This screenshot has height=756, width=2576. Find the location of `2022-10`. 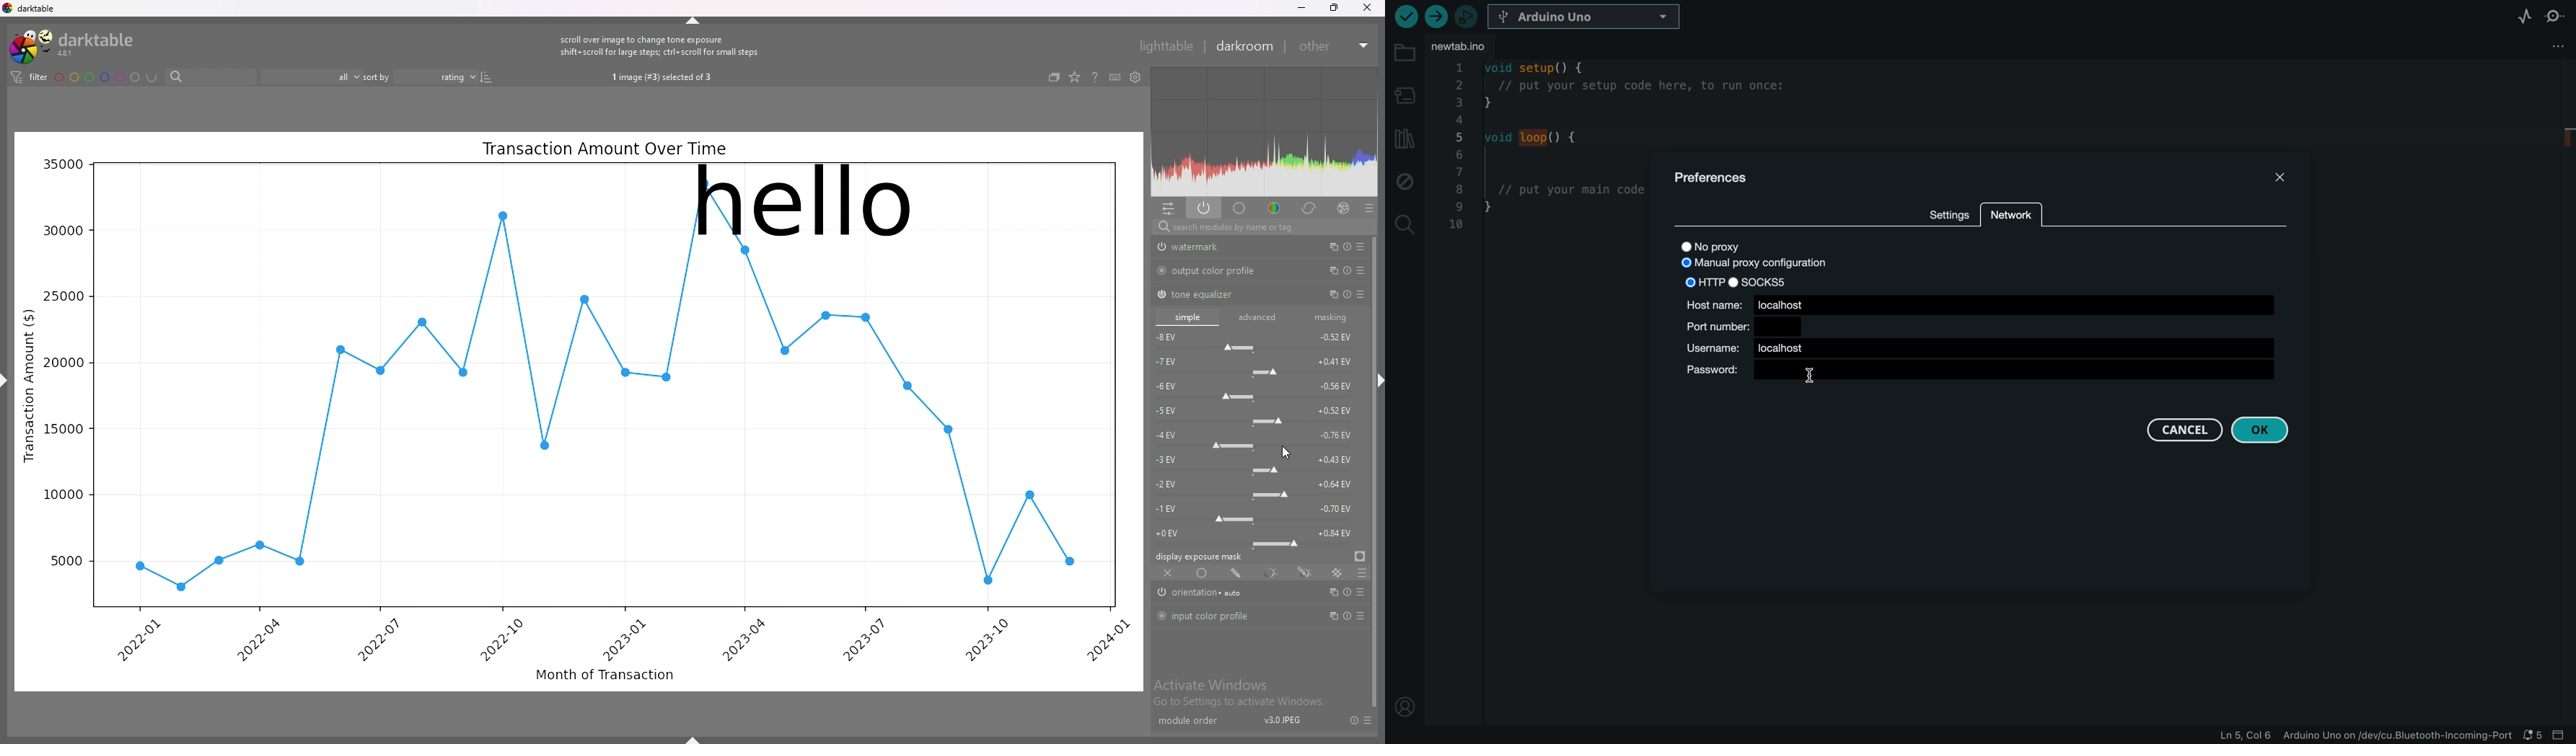

2022-10 is located at coordinates (499, 639).